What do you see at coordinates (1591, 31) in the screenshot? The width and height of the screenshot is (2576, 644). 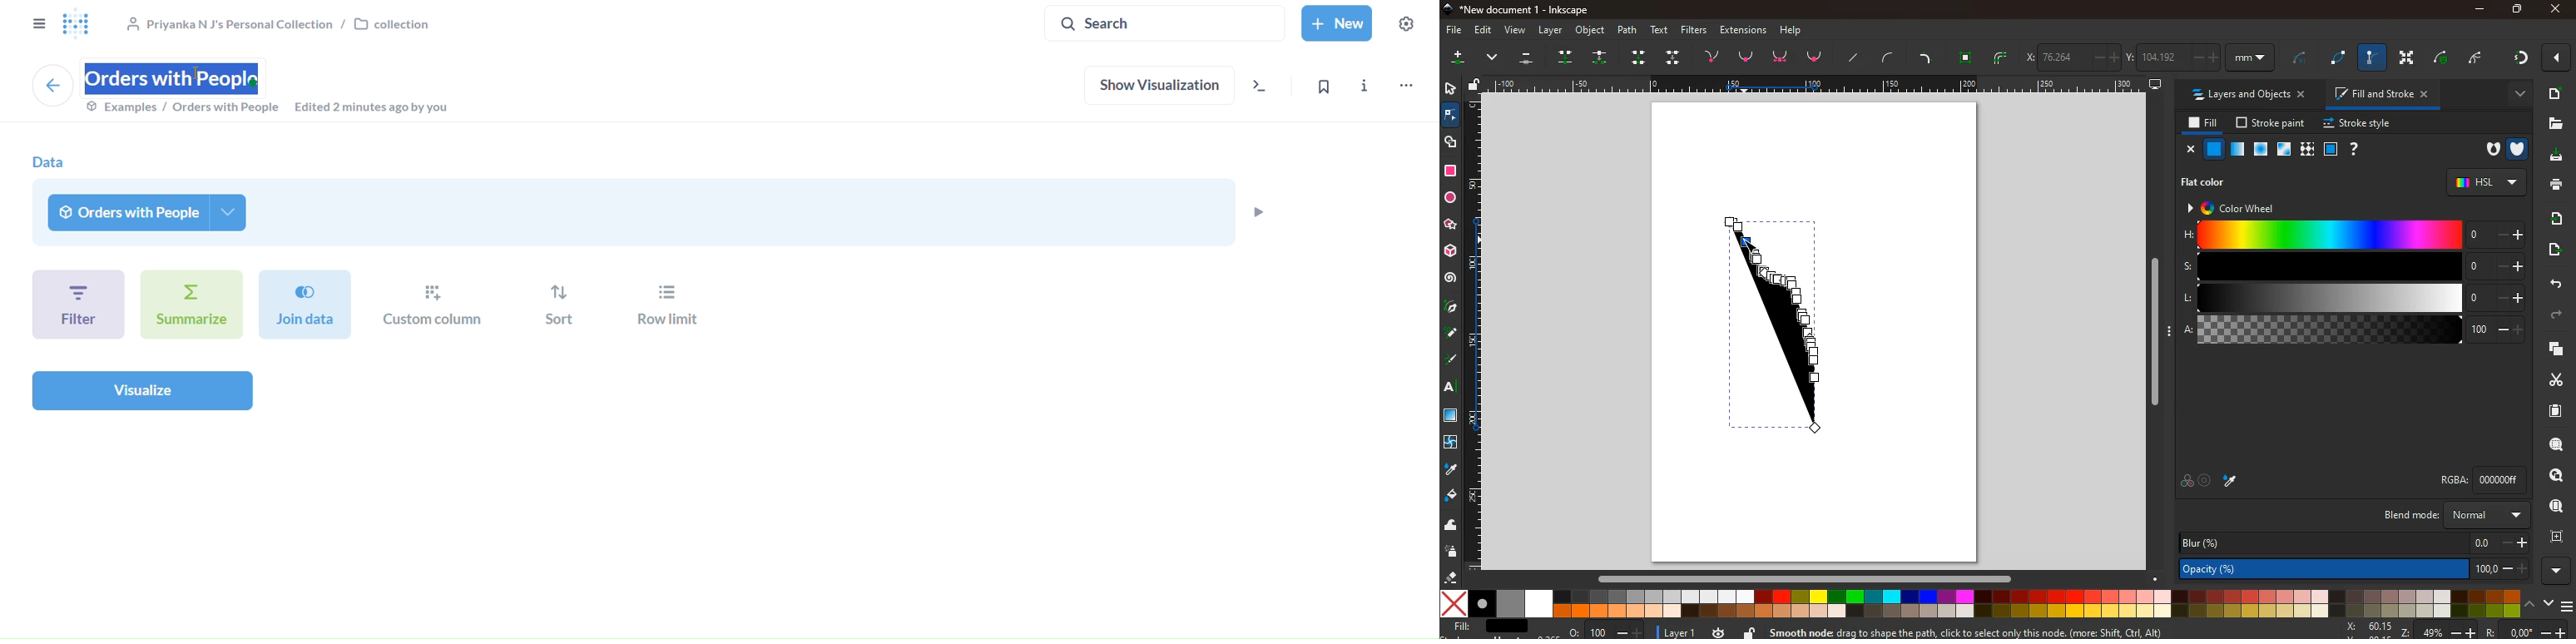 I see `object` at bounding box center [1591, 31].